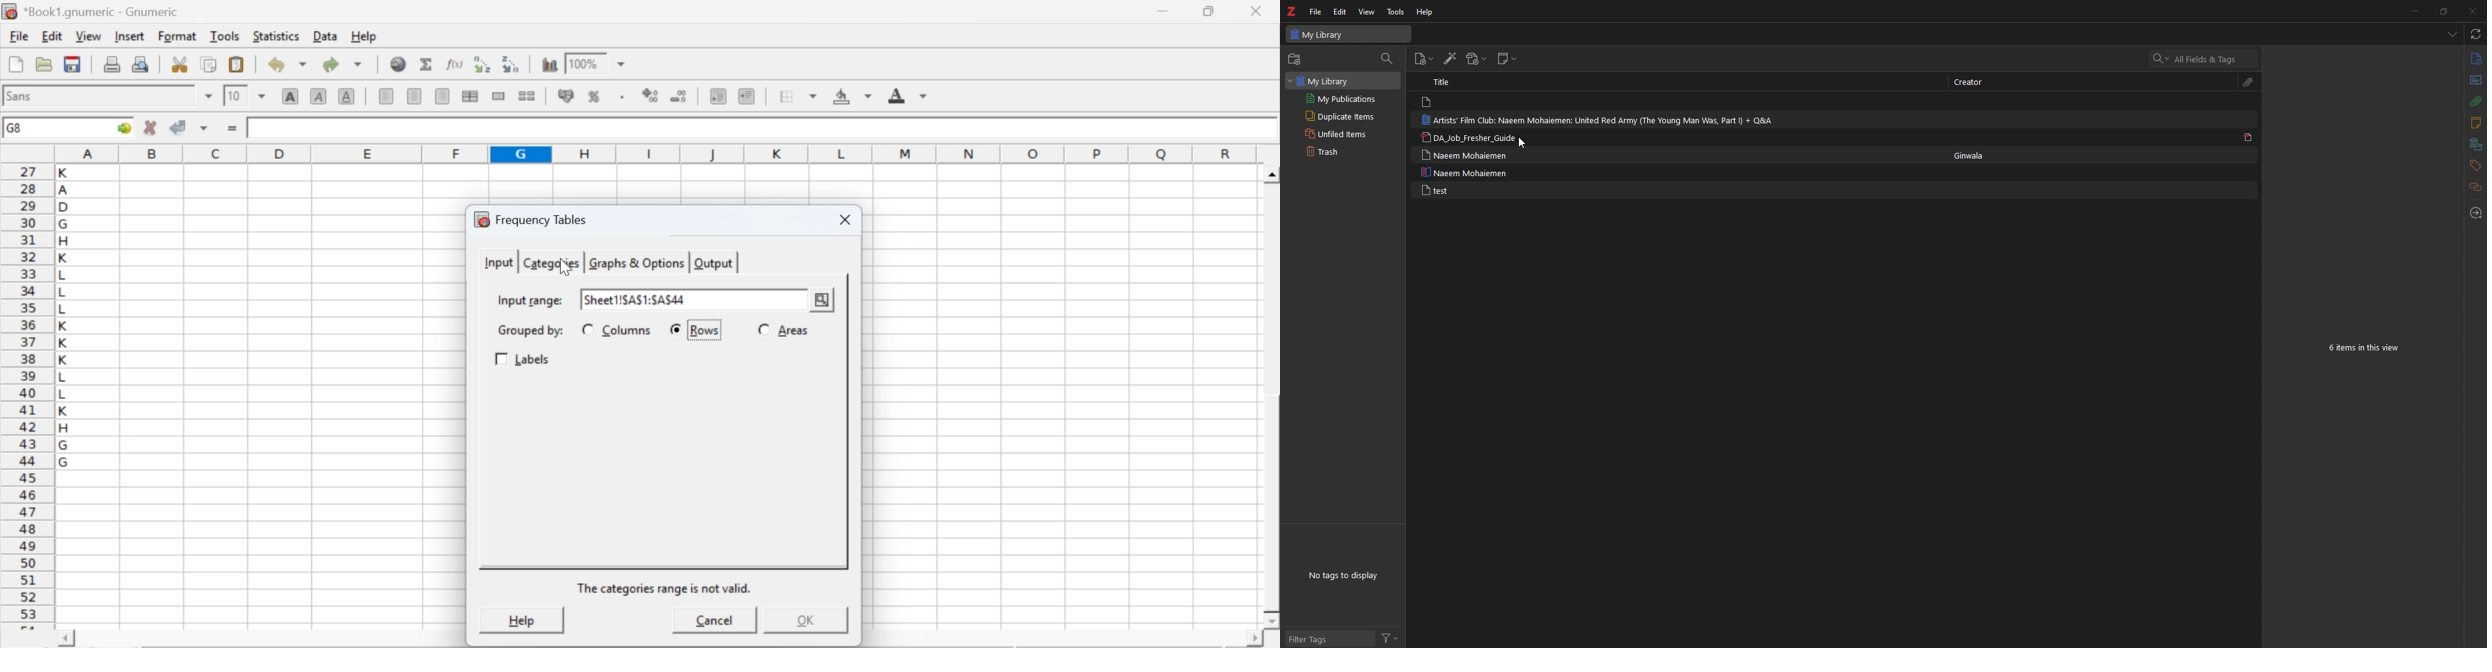  Describe the element at coordinates (583, 63) in the screenshot. I see `100%` at that location.